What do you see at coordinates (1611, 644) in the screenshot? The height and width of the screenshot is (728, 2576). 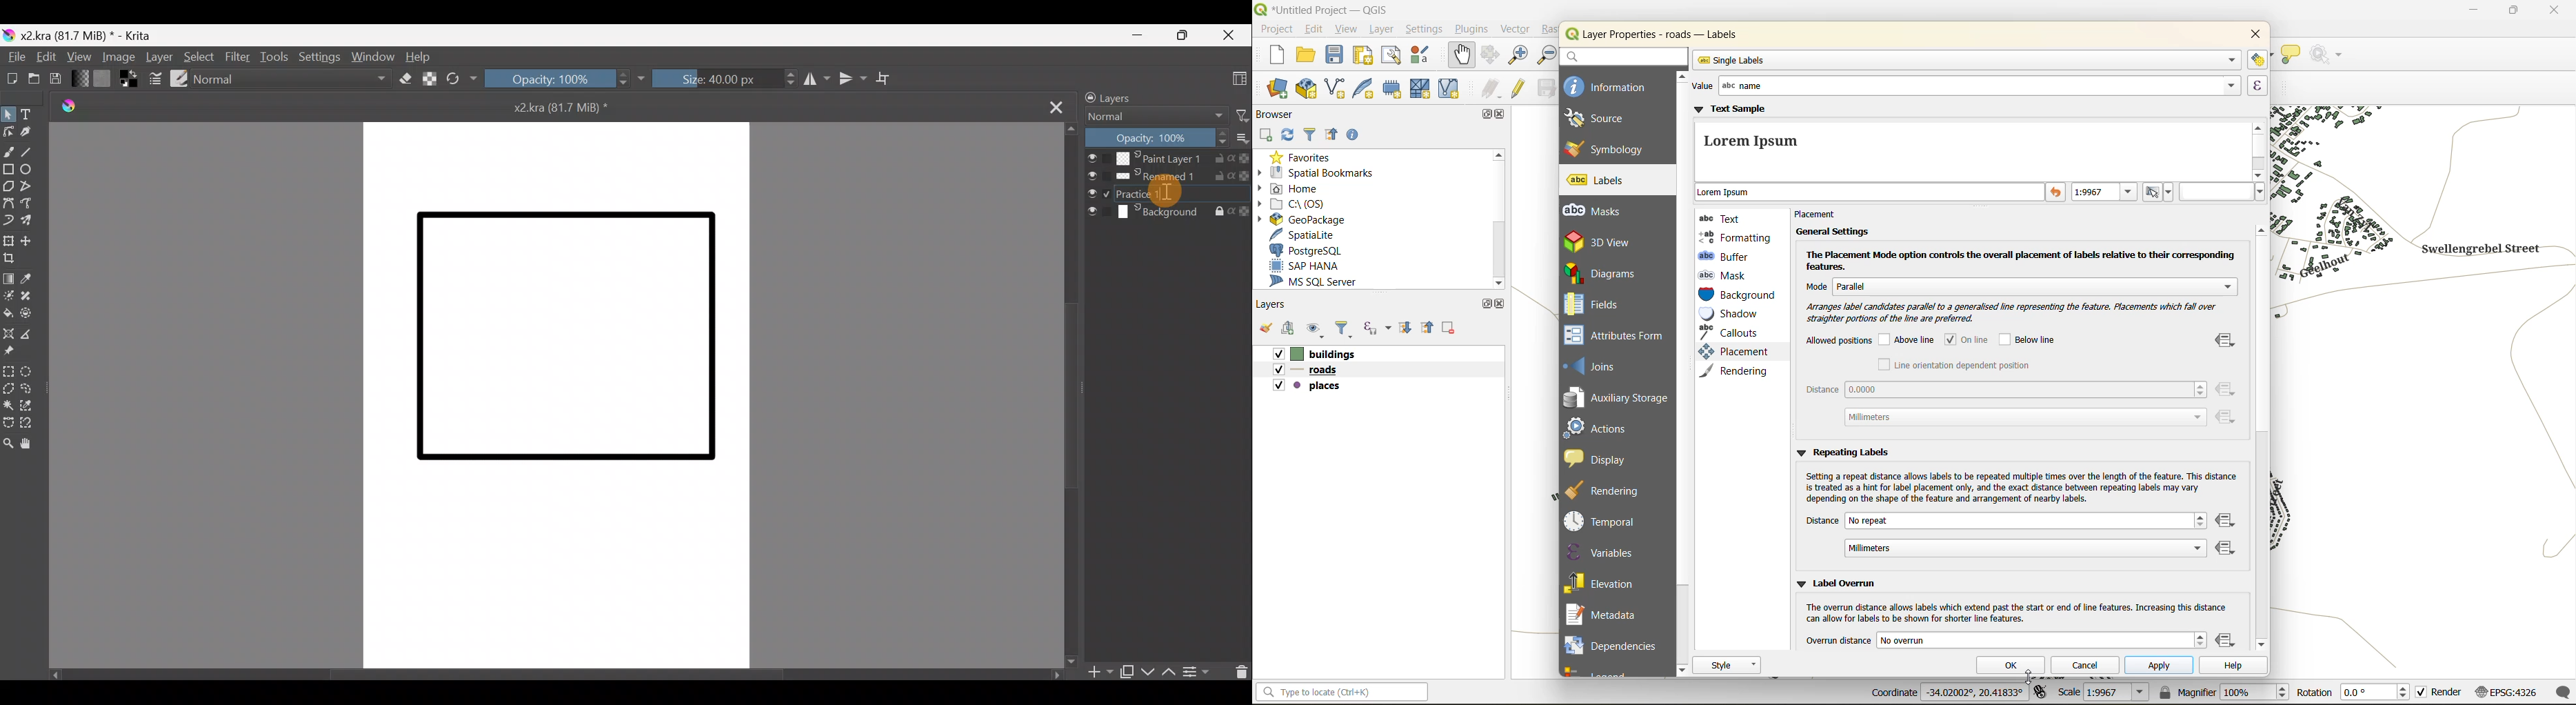 I see `dependencies` at bounding box center [1611, 644].